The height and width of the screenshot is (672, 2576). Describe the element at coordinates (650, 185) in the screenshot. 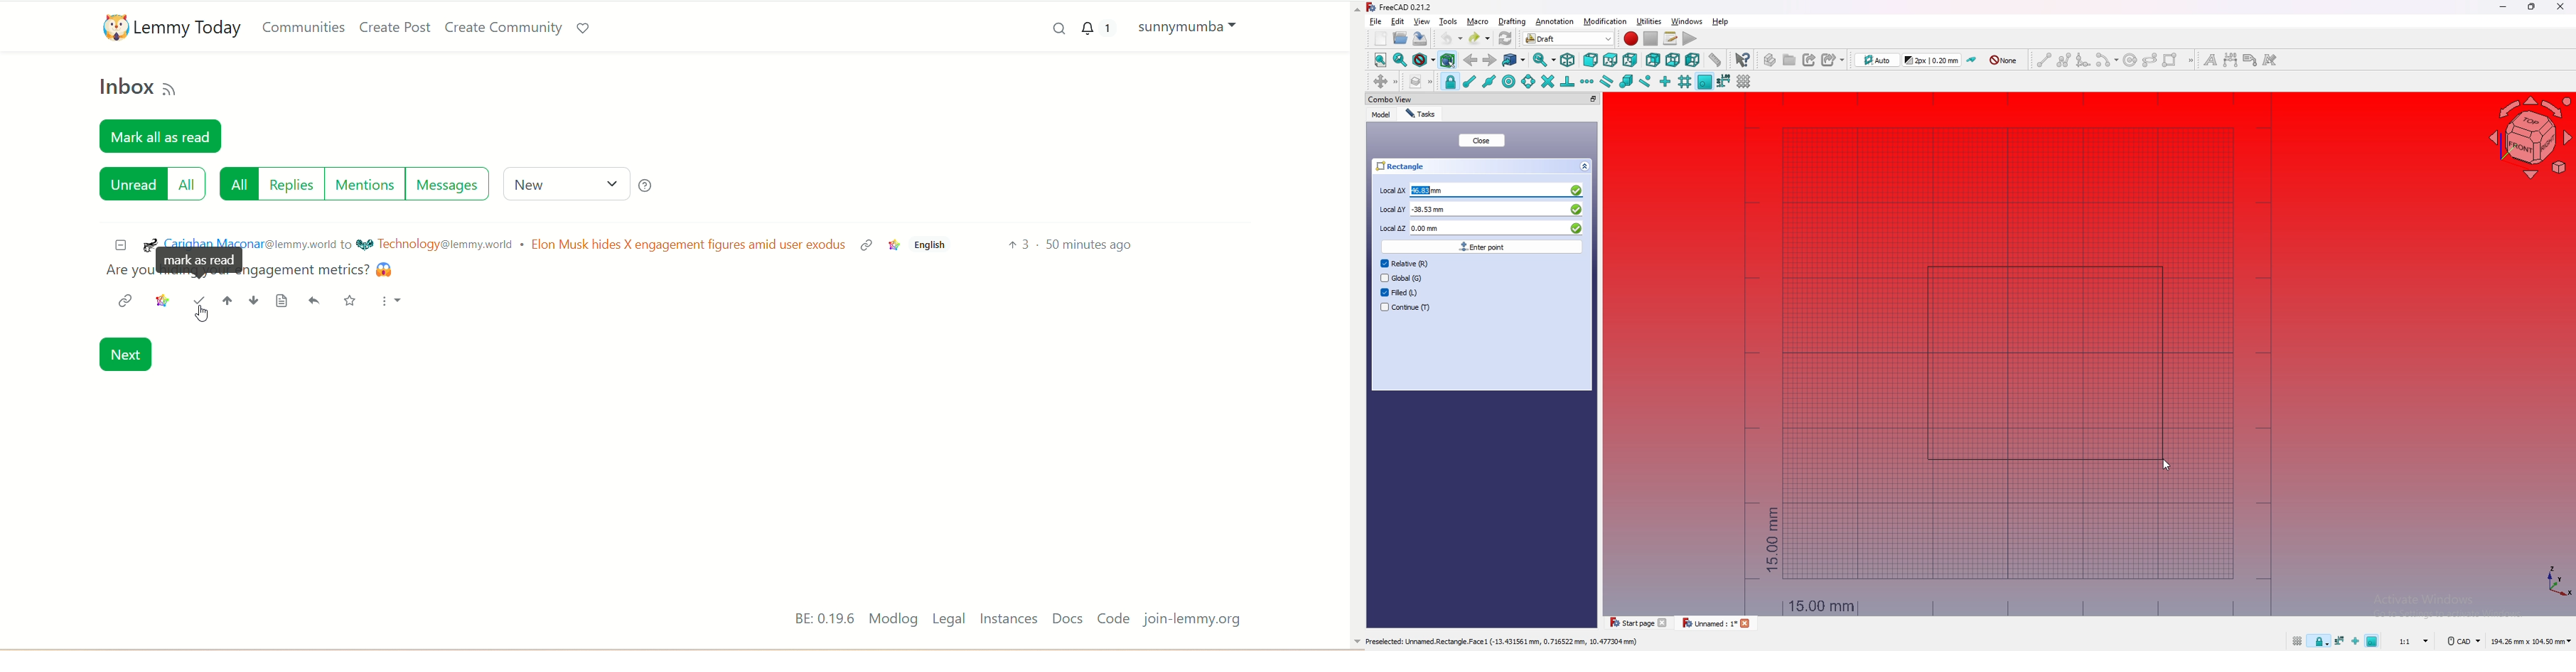

I see `help` at that location.